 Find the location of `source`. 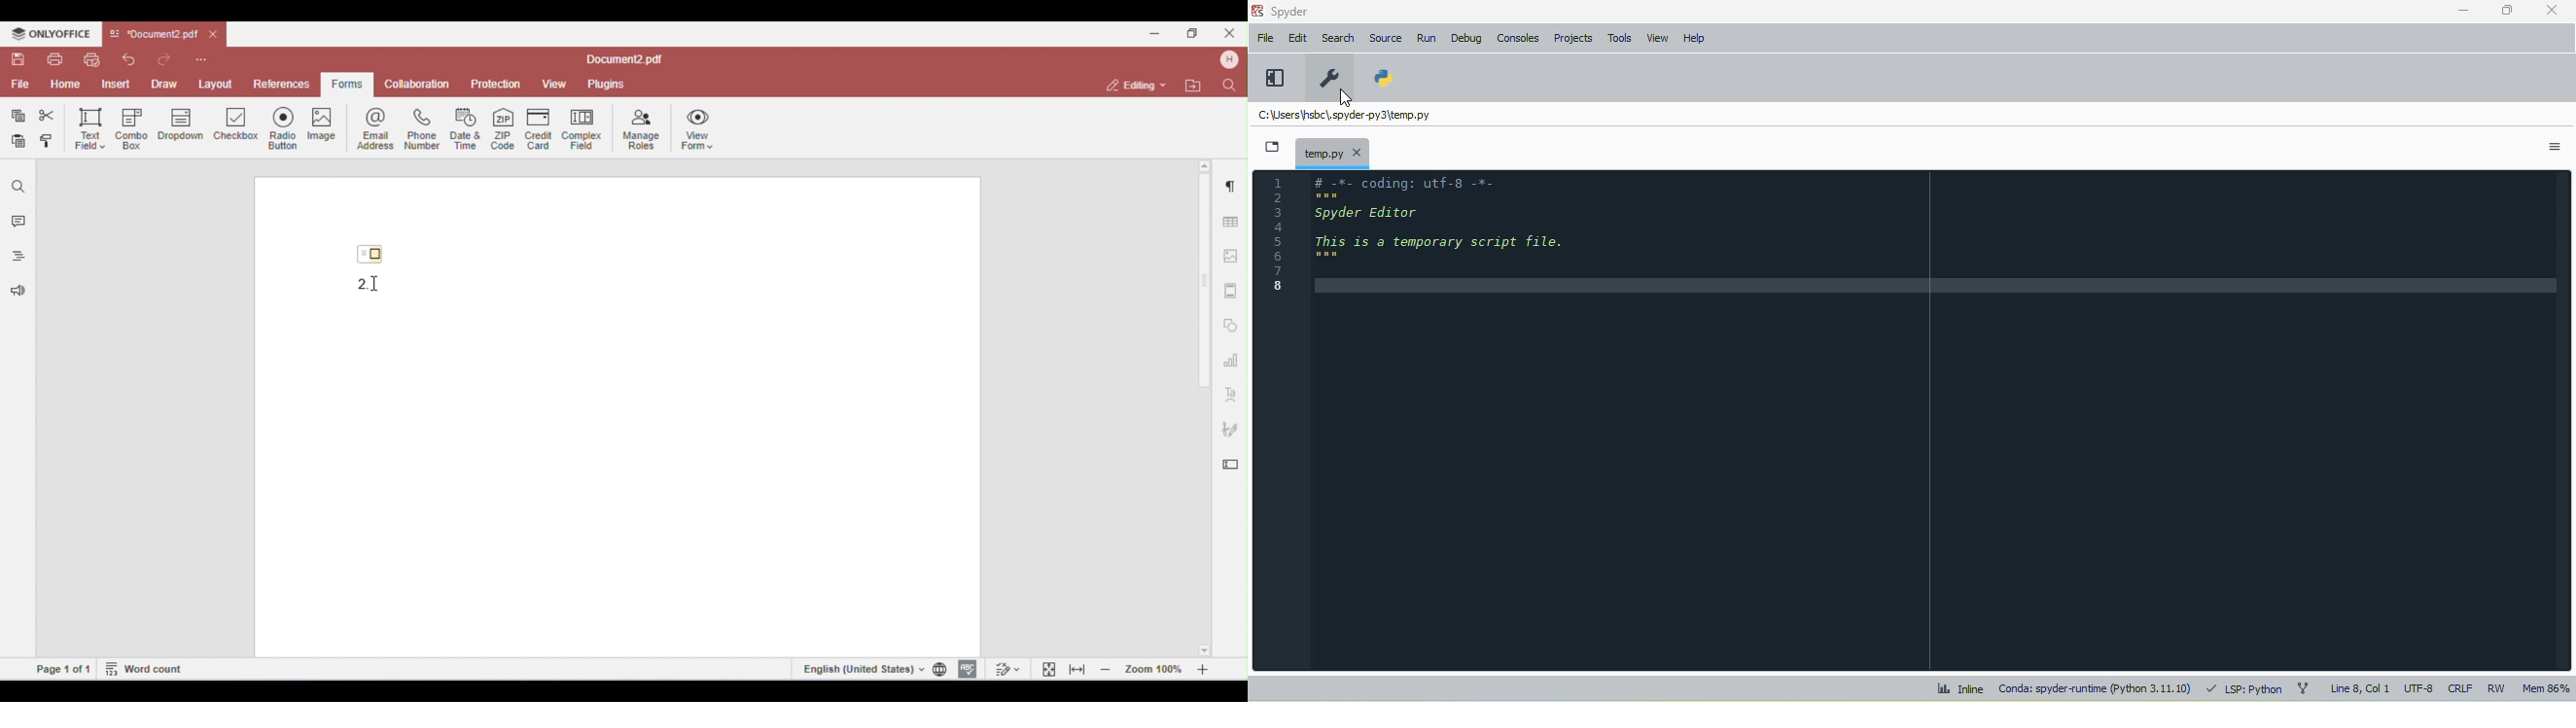

source is located at coordinates (1385, 38).